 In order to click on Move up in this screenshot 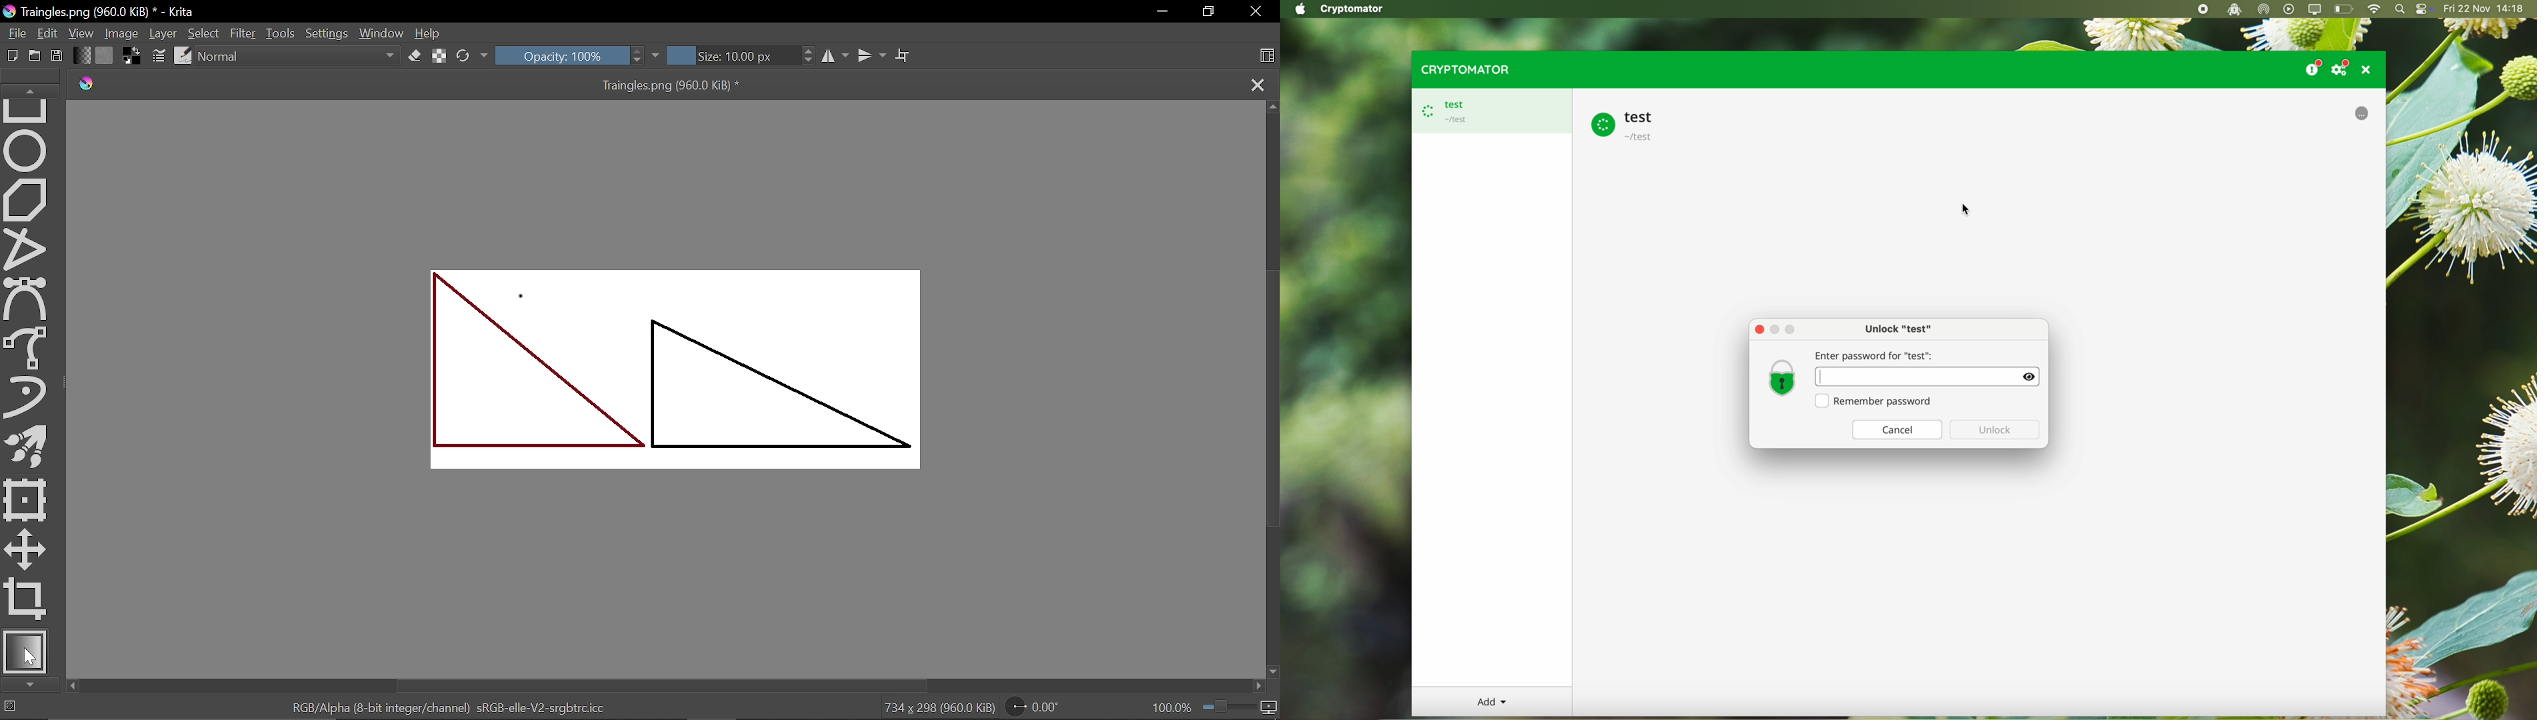, I will do `click(1272, 107)`.